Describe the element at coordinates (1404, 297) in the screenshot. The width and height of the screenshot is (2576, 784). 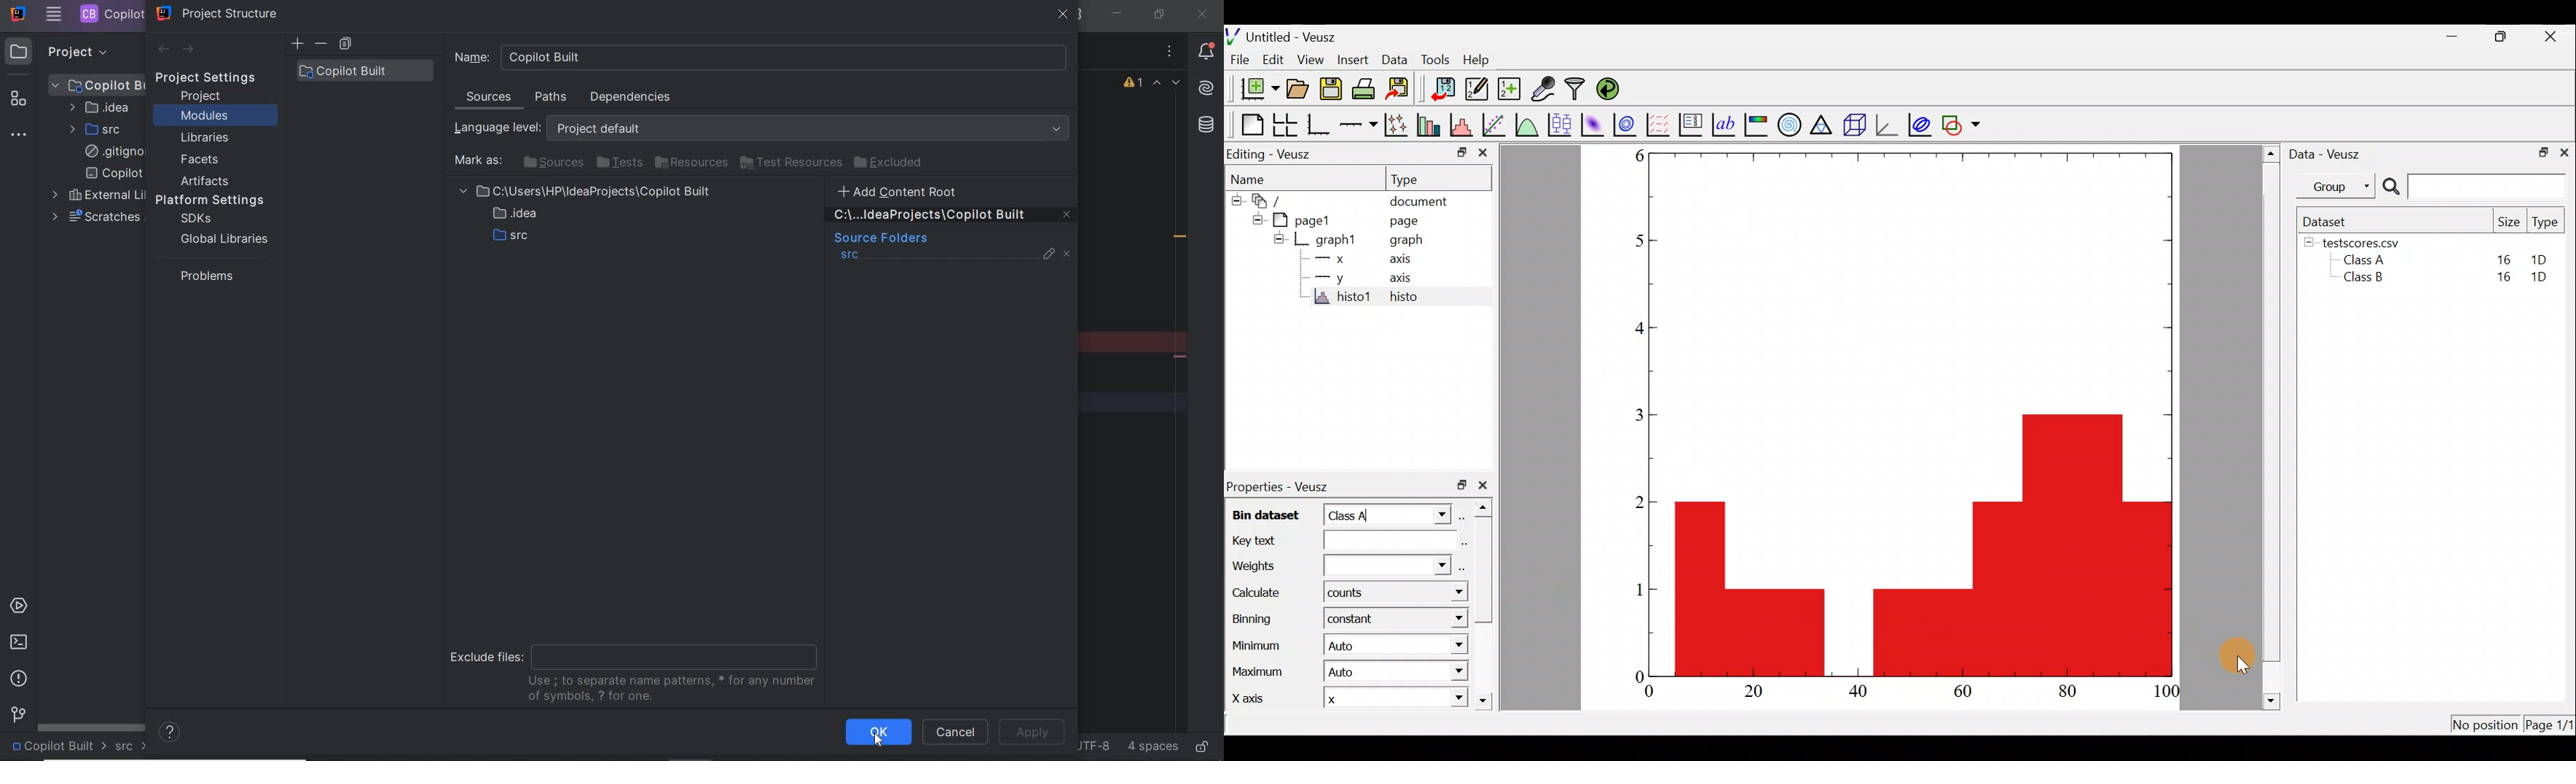
I see `histo` at that location.